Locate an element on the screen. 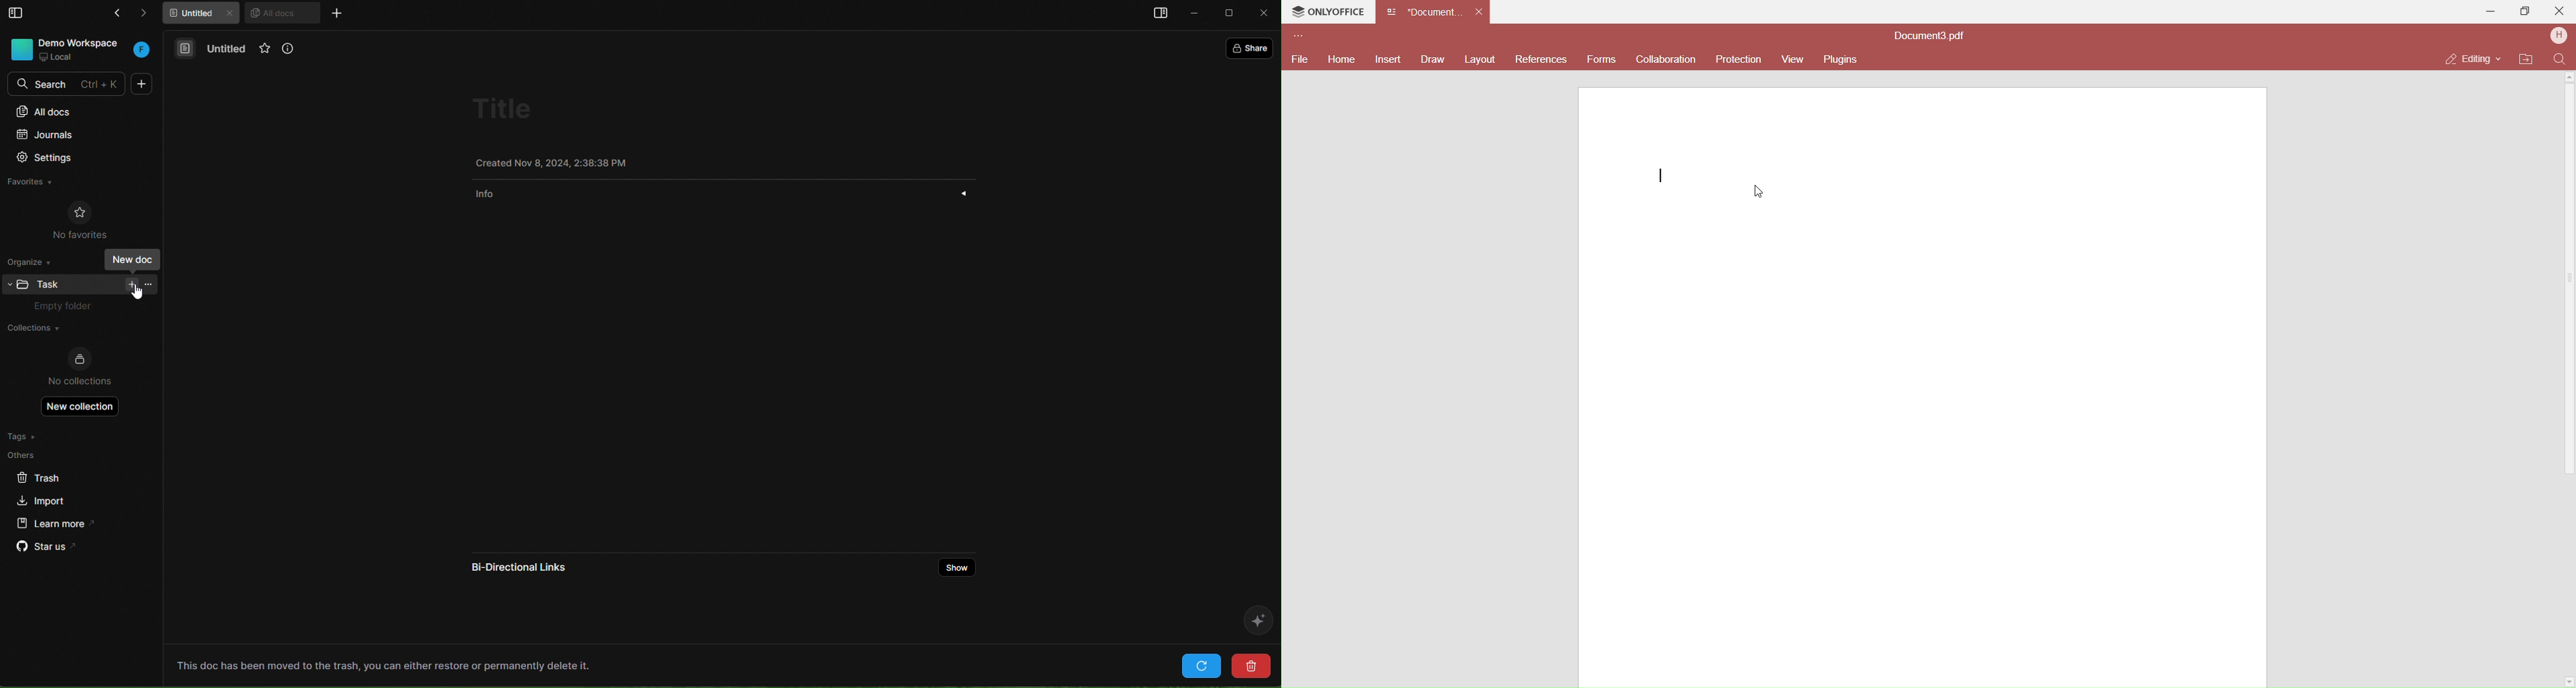 The height and width of the screenshot is (700, 2576). DEMO WORKSPACE is located at coordinates (82, 42).